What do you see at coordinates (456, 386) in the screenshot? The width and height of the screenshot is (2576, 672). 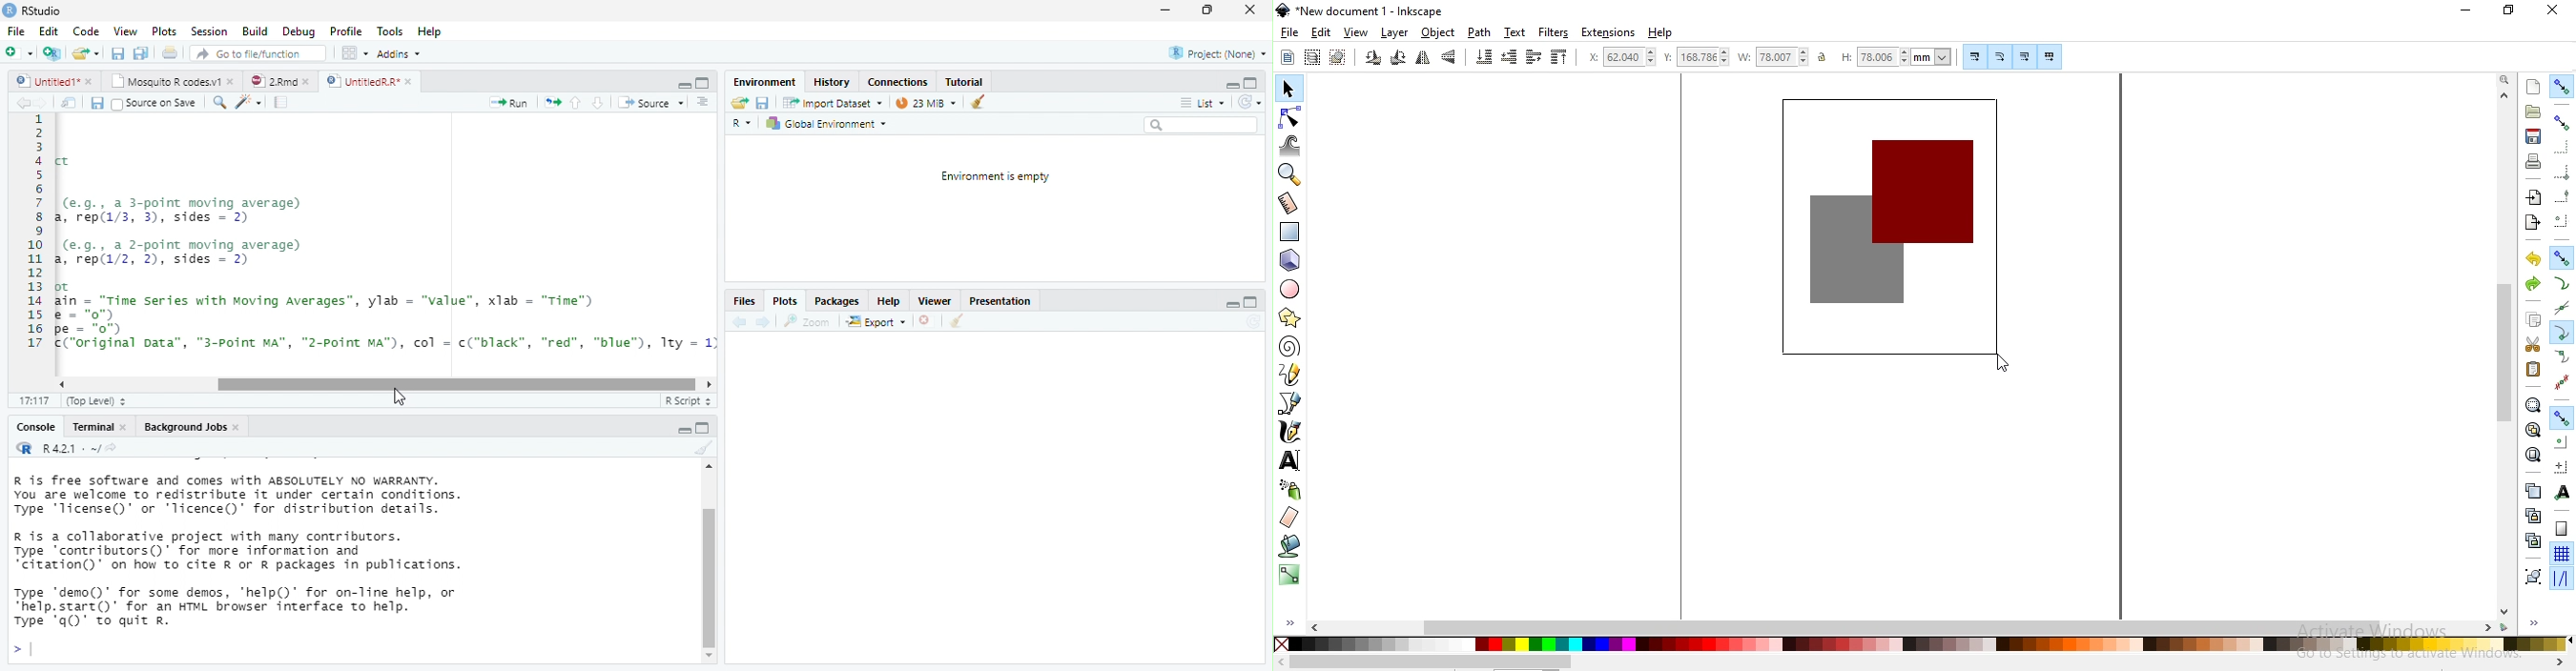 I see `horizontal scrollbar` at bounding box center [456, 386].